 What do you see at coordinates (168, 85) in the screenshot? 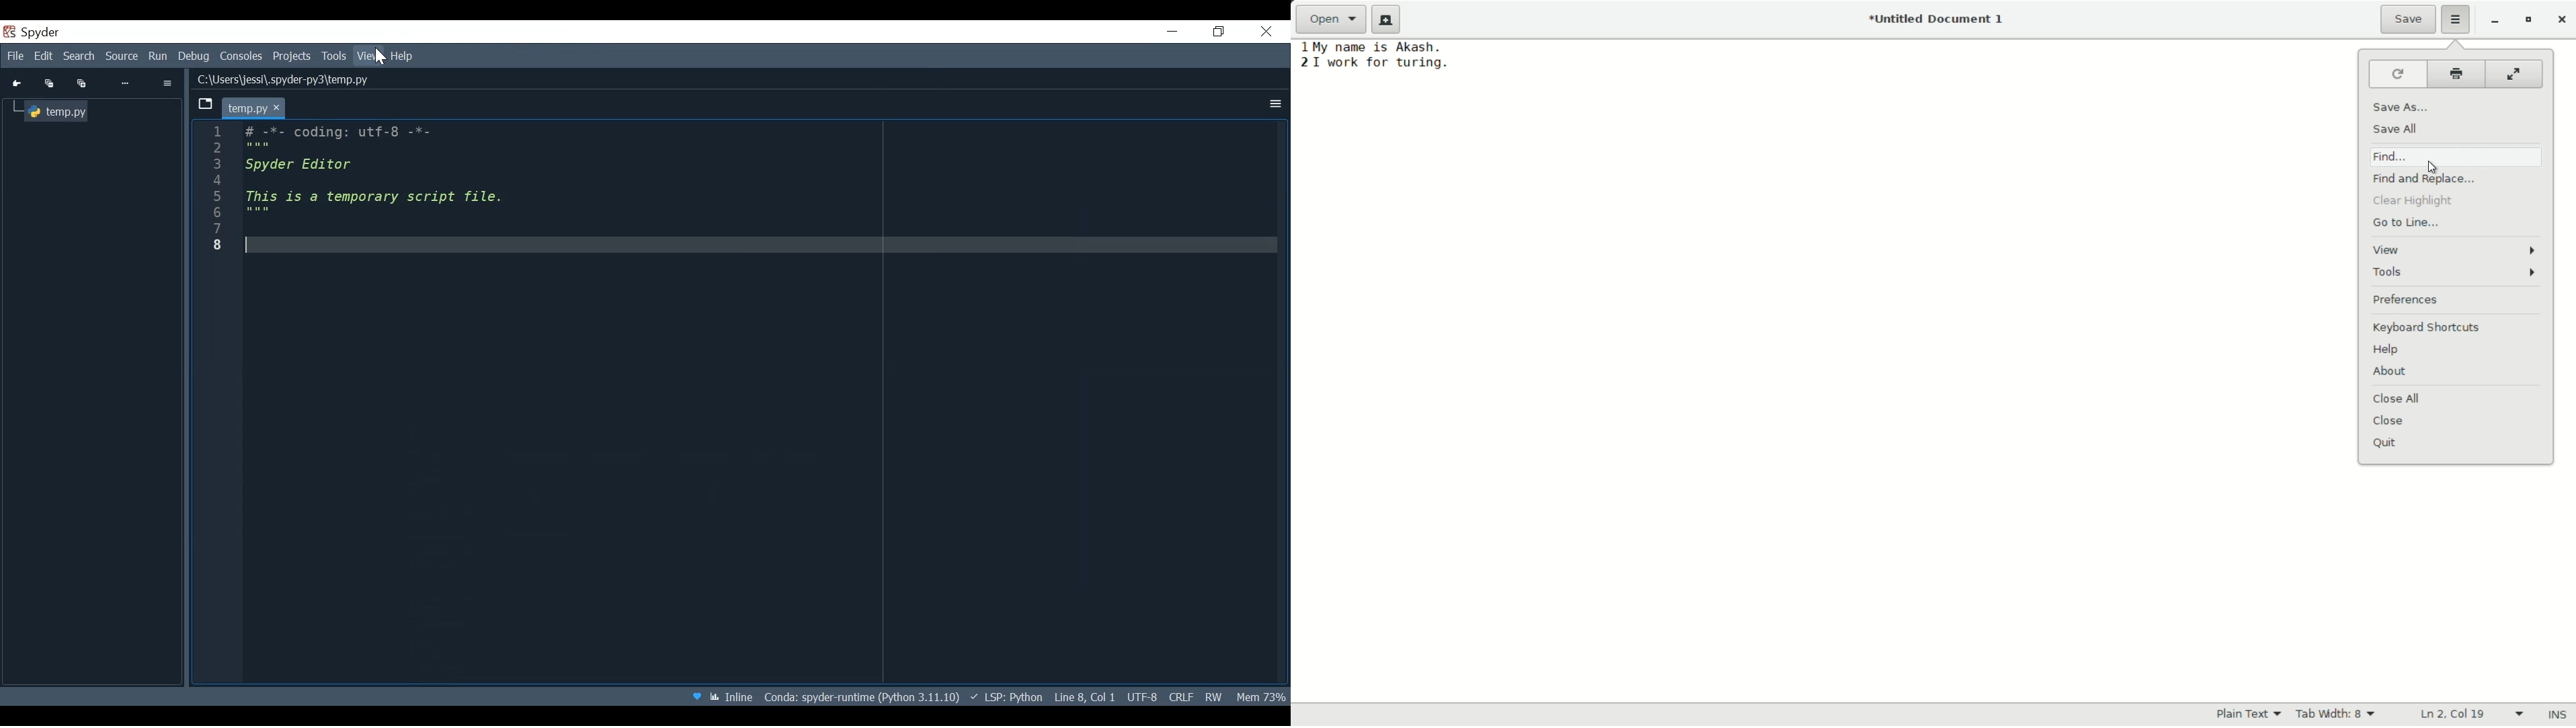
I see `Options` at bounding box center [168, 85].